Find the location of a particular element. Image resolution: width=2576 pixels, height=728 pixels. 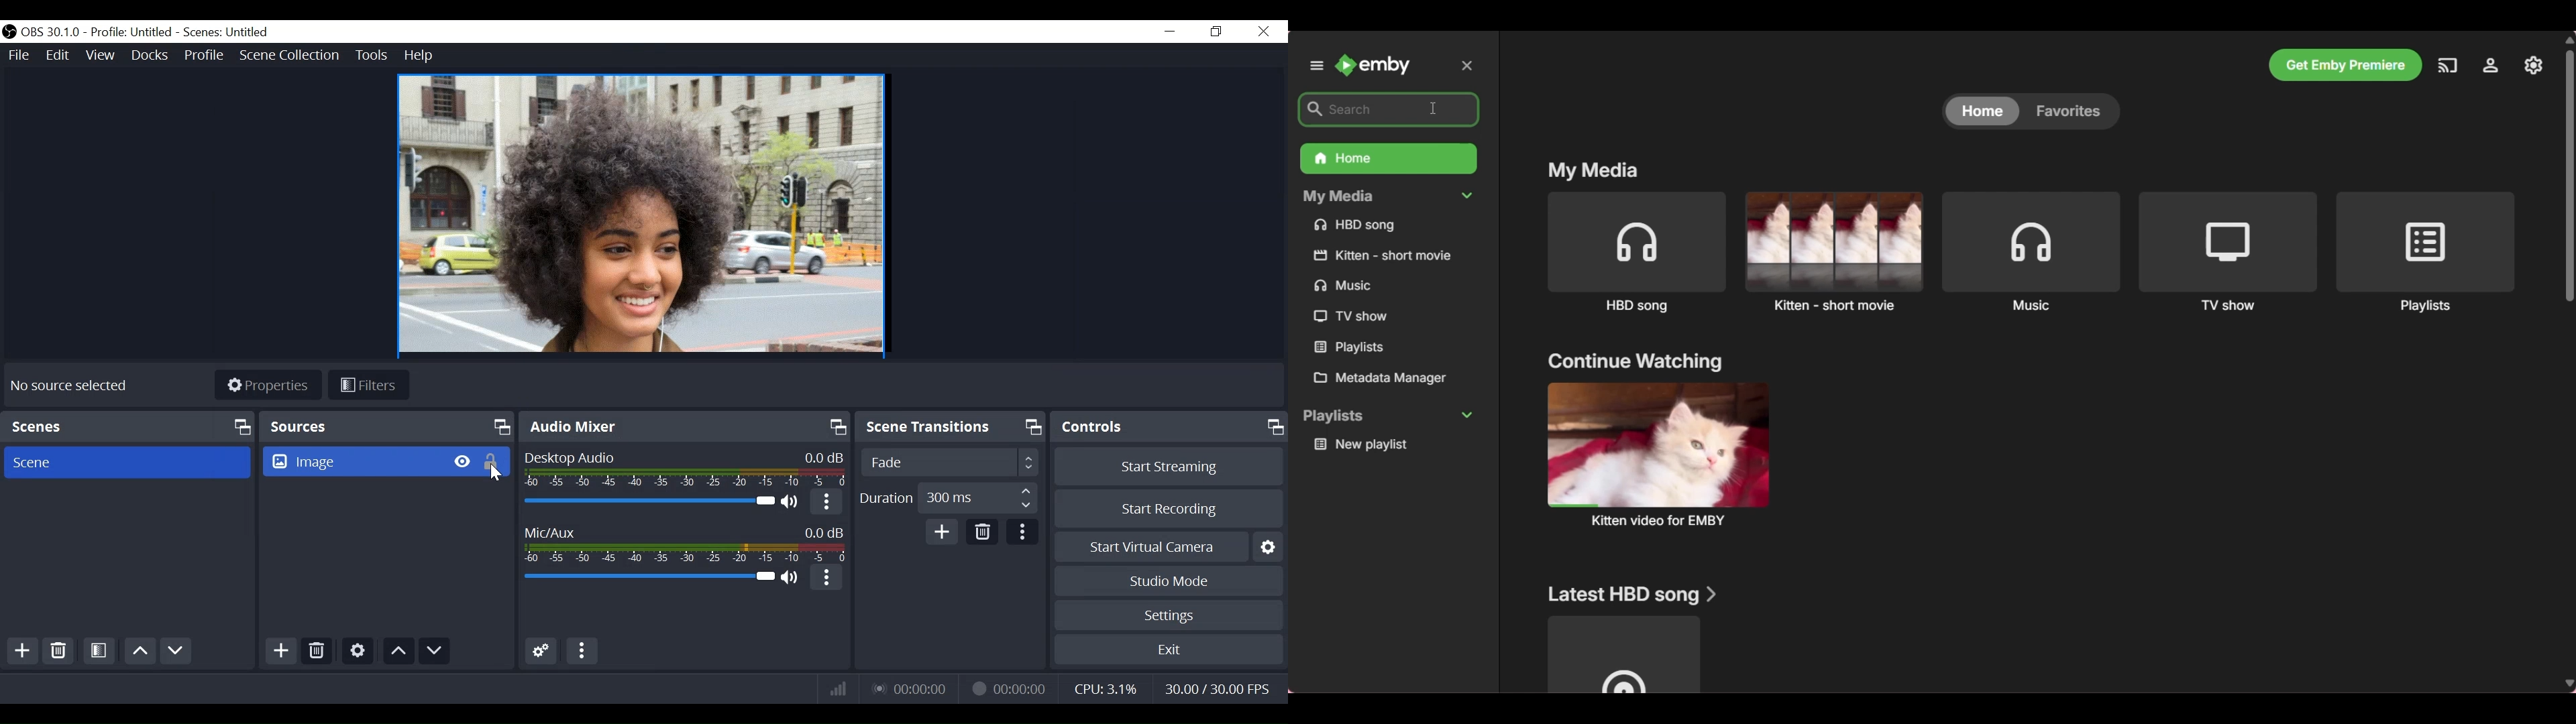

Move Down is located at coordinates (176, 650).